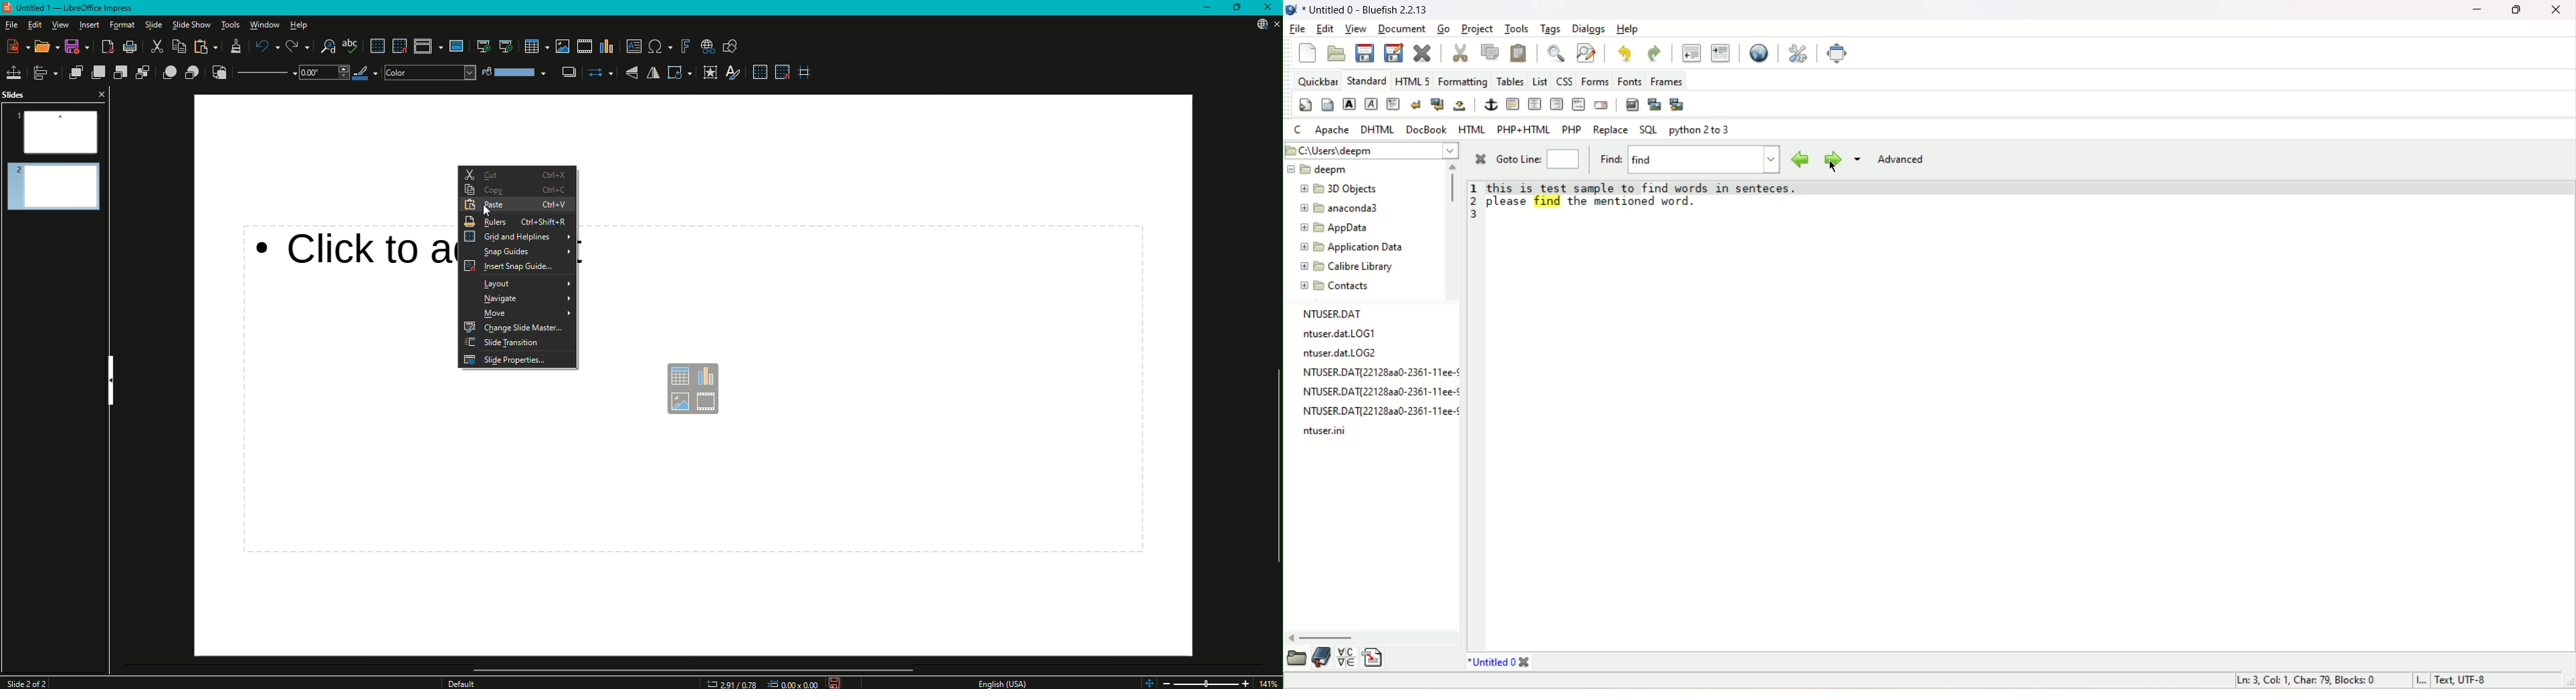 This screenshot has height=700, width=2576. What do you see at coordinates (518, 313) in the screenshot?
I see `Move` at bounding box center [518, 313].